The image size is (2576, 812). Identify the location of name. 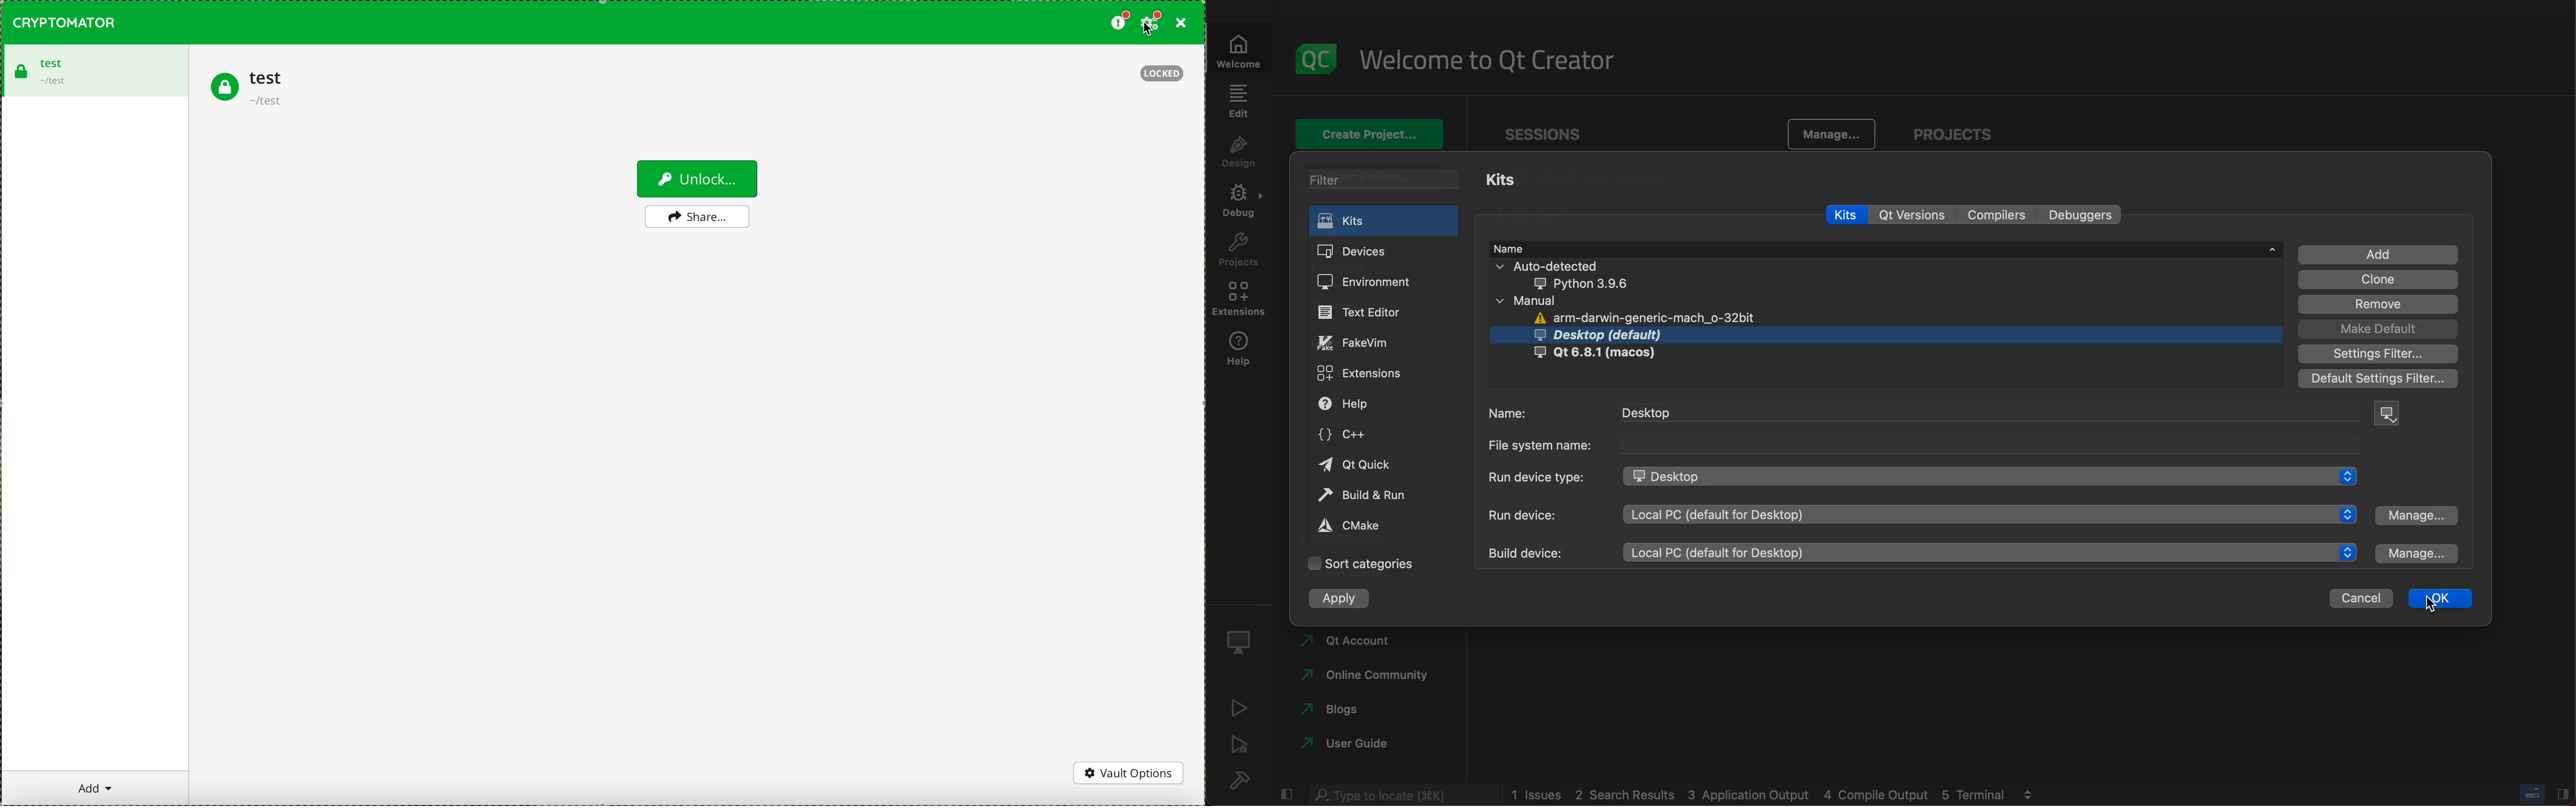
(1883, 249).